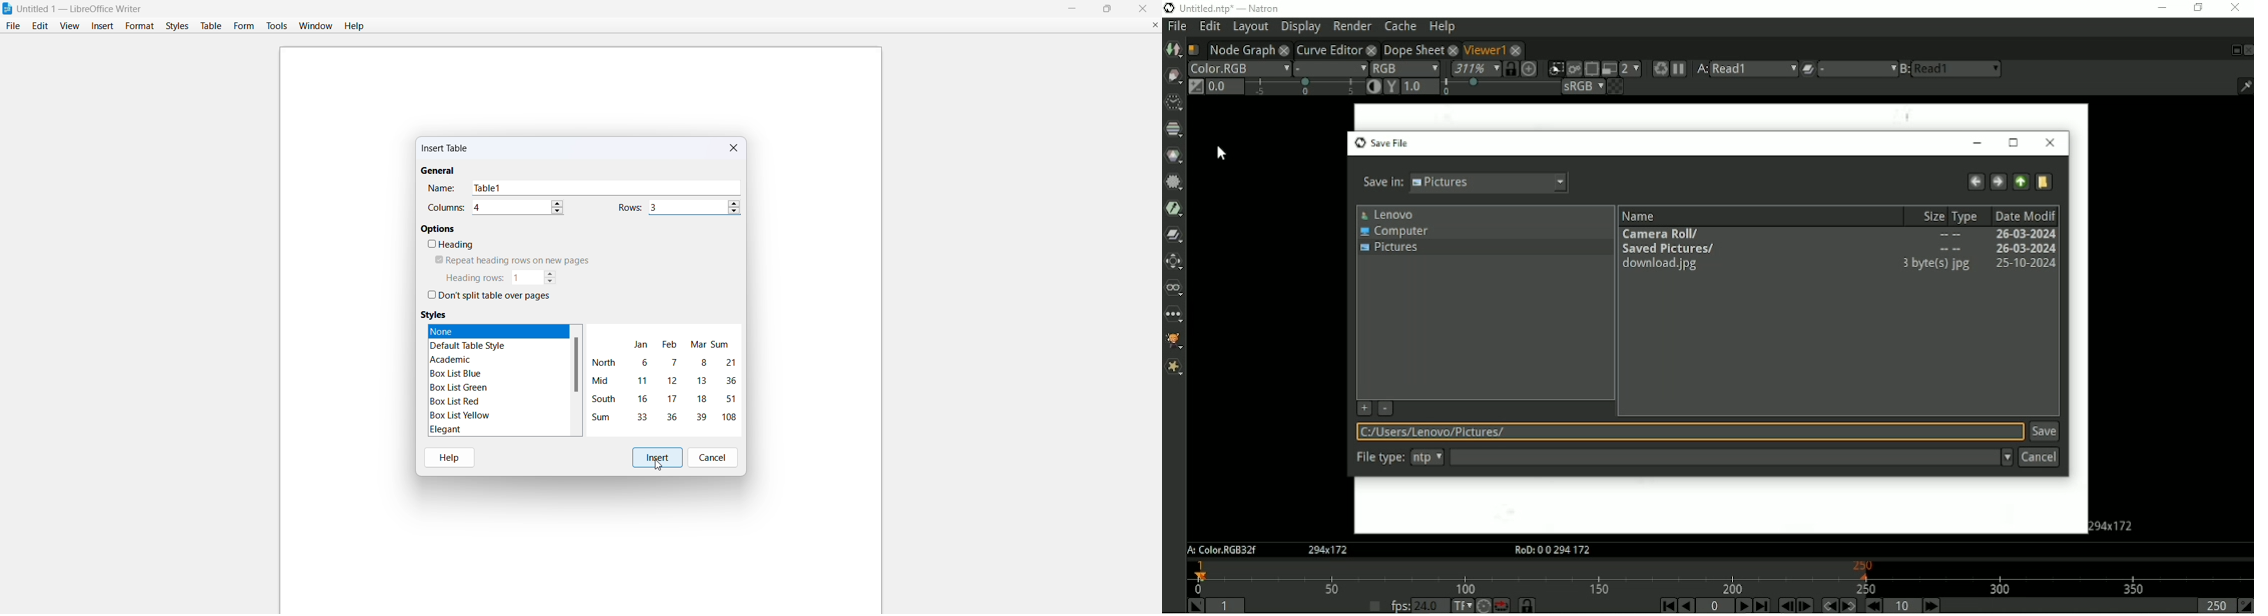  What do you see at coordinates (1150, 24) in the screenshot?
I see `close document` at bounding box center [1150, 24].